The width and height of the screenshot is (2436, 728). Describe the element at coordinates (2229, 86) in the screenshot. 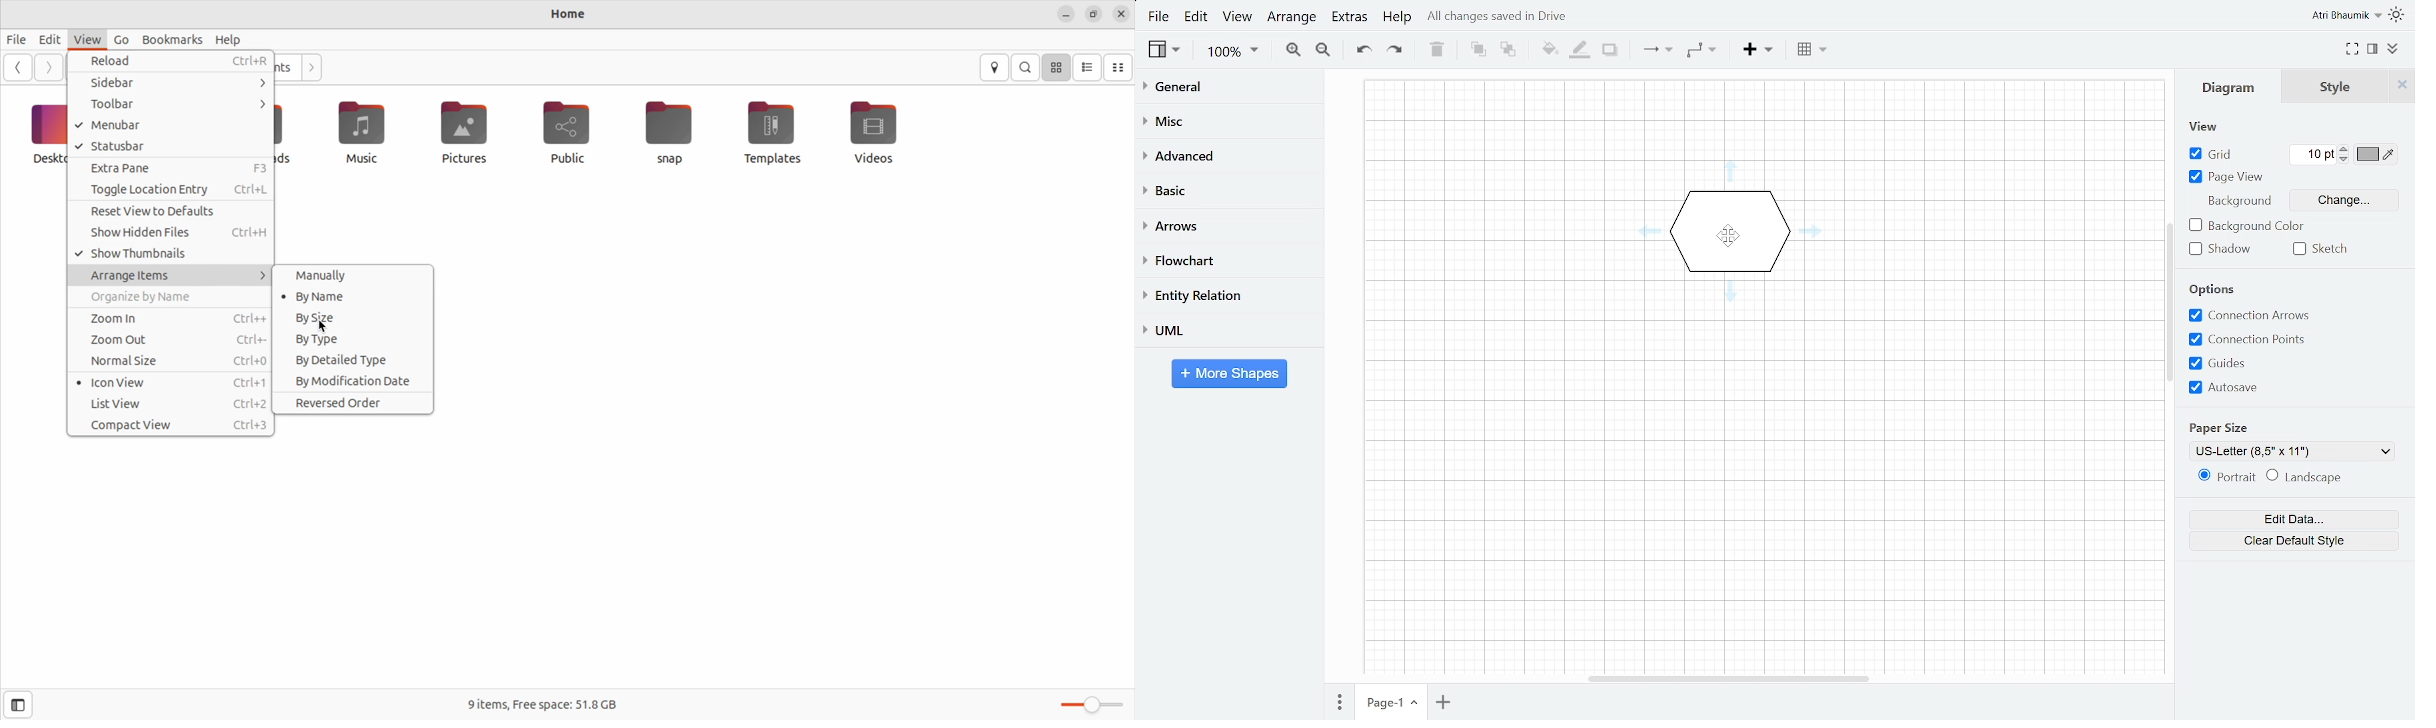

I see `Diagram` at that location.